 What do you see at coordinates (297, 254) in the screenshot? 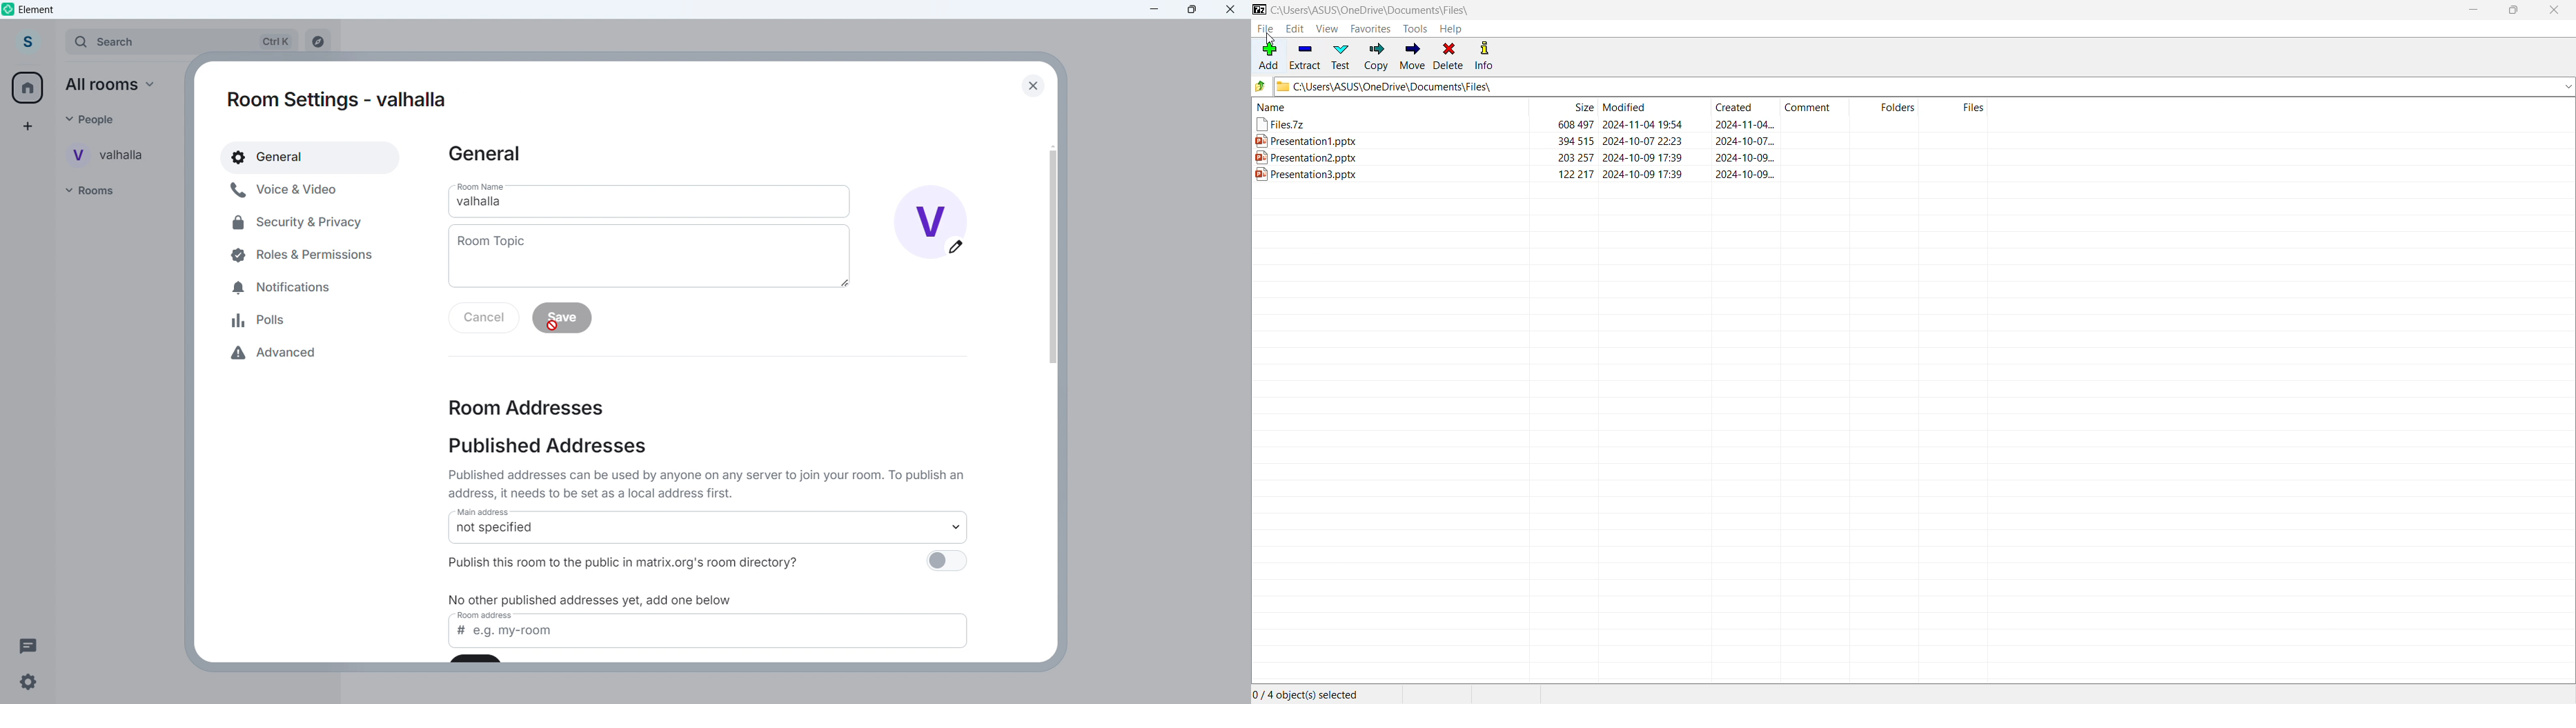
I see `Roles and permissions ` at bounding box center [297, 254].